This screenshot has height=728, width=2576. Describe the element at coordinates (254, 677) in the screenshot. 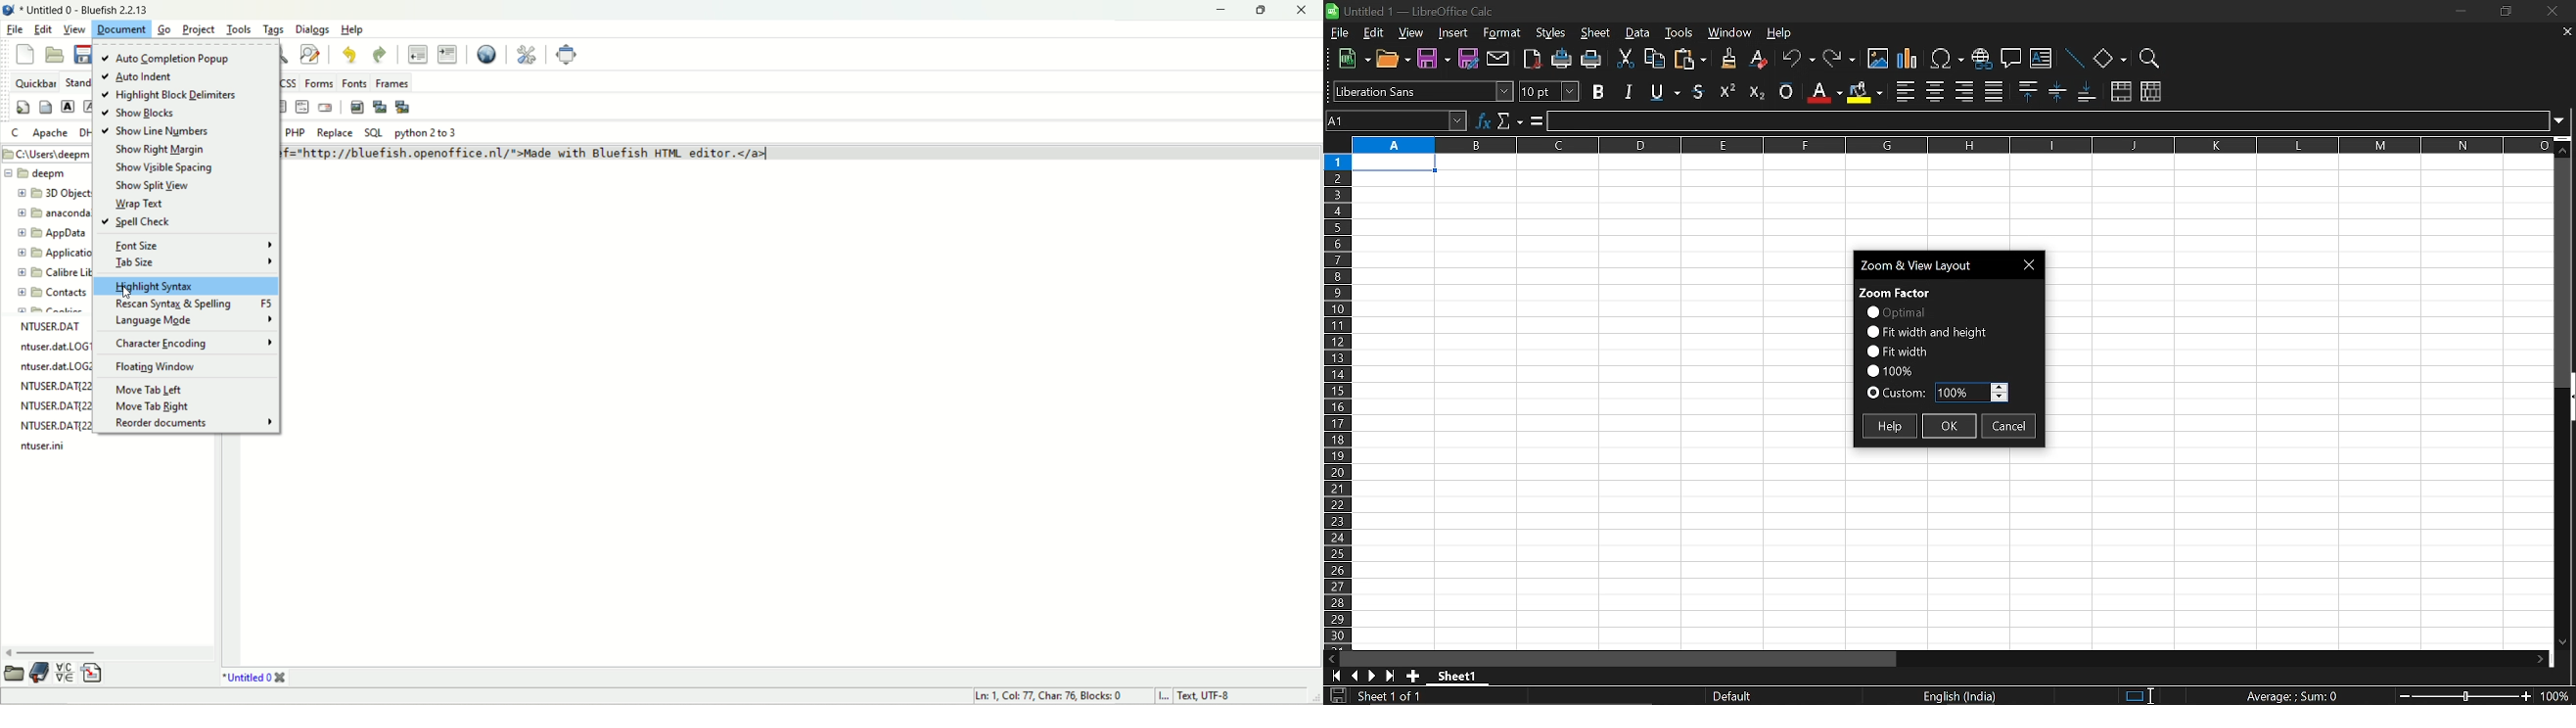

I see `untitled` at that location.